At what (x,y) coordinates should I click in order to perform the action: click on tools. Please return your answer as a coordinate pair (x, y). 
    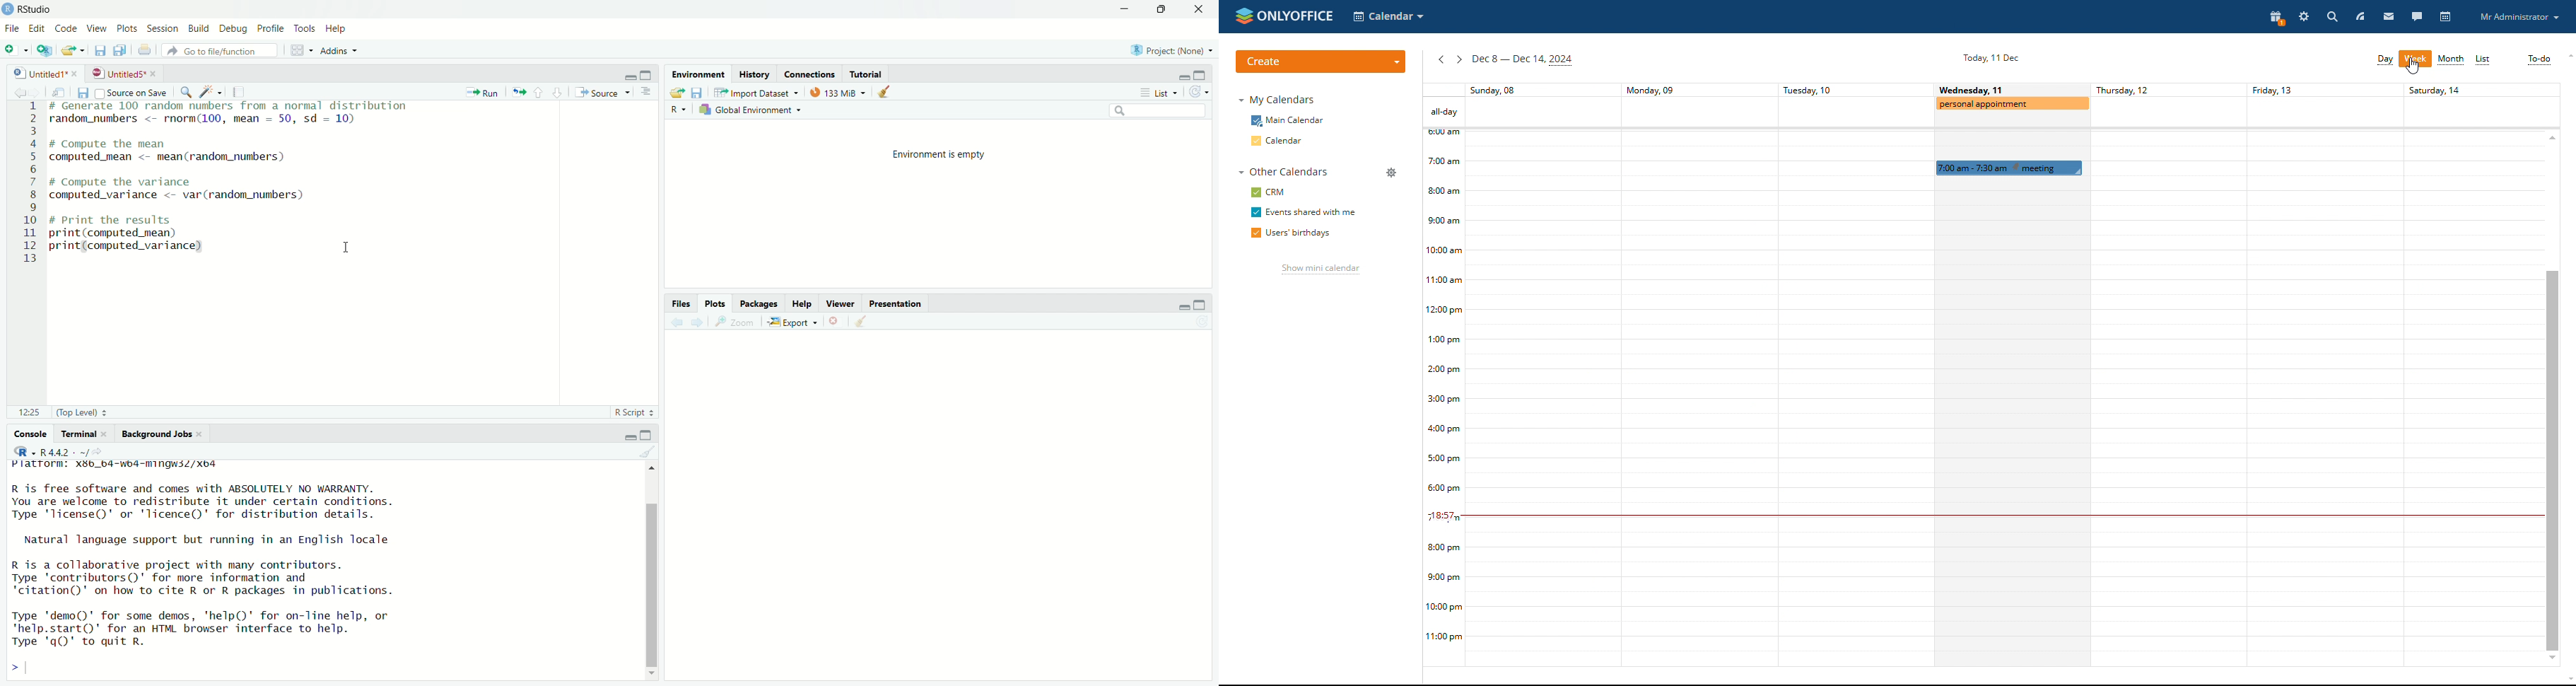
    Looking at the image, I should click on (305, 27).